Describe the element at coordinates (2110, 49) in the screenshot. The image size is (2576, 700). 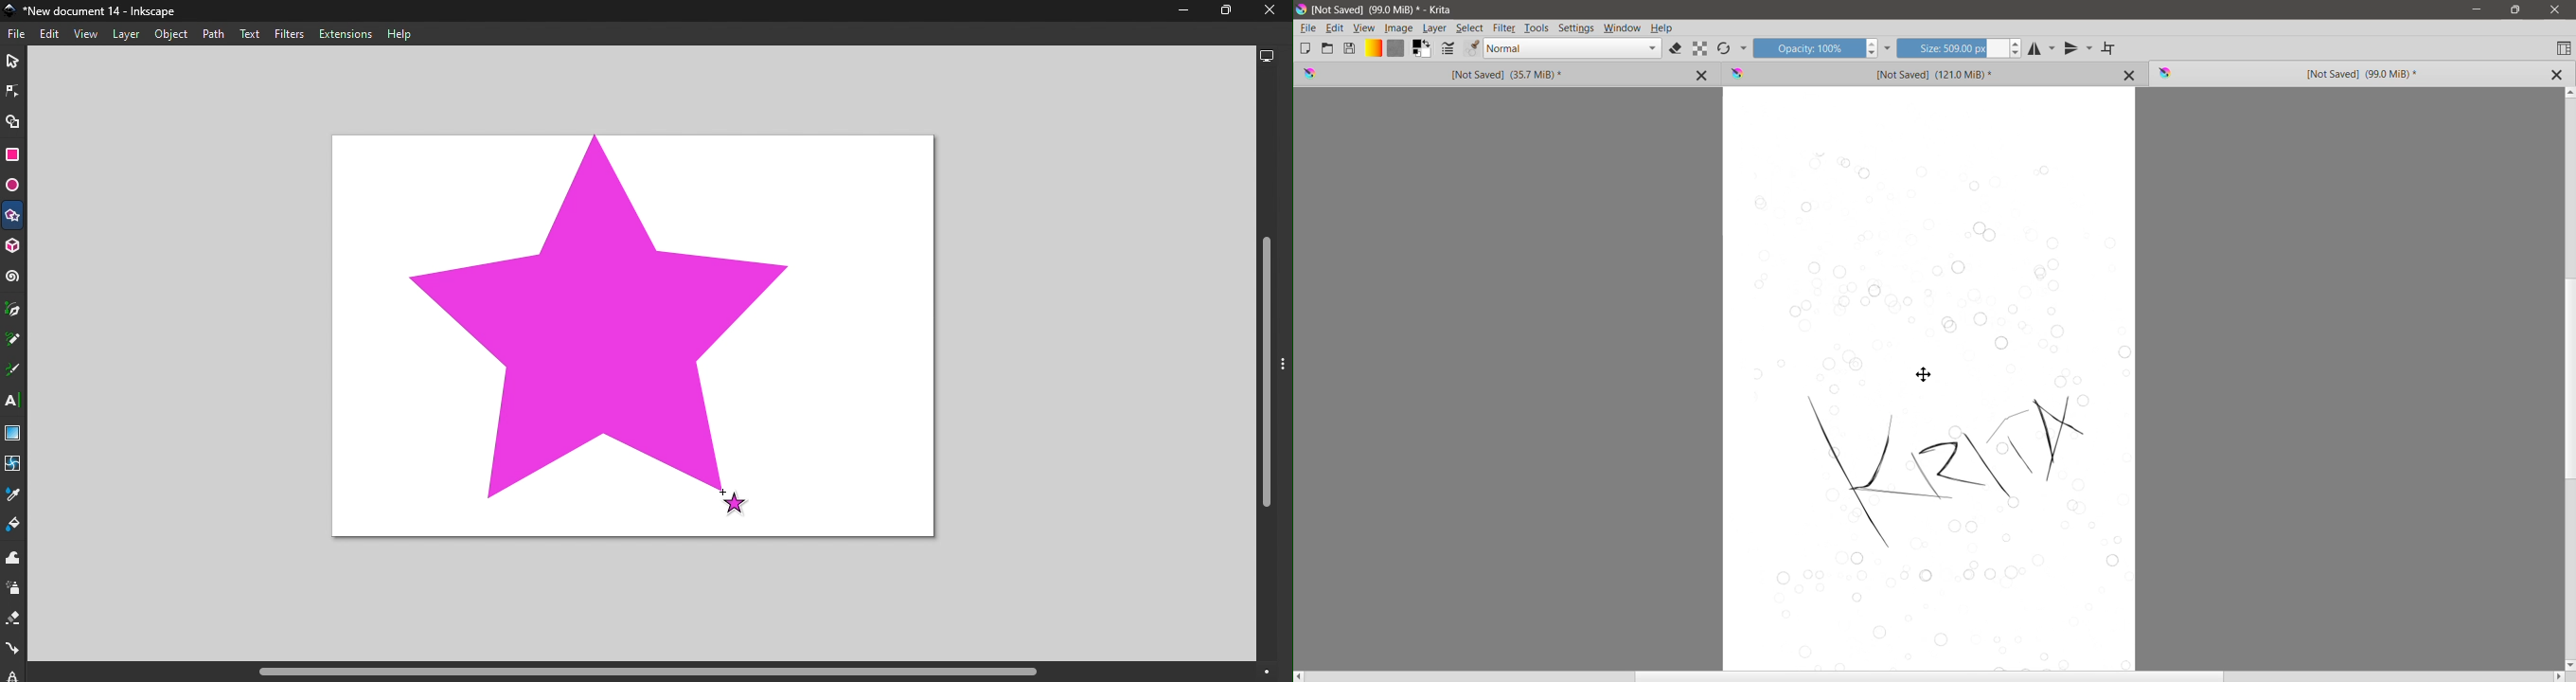
I see `Wrap Around Mode` at that location.